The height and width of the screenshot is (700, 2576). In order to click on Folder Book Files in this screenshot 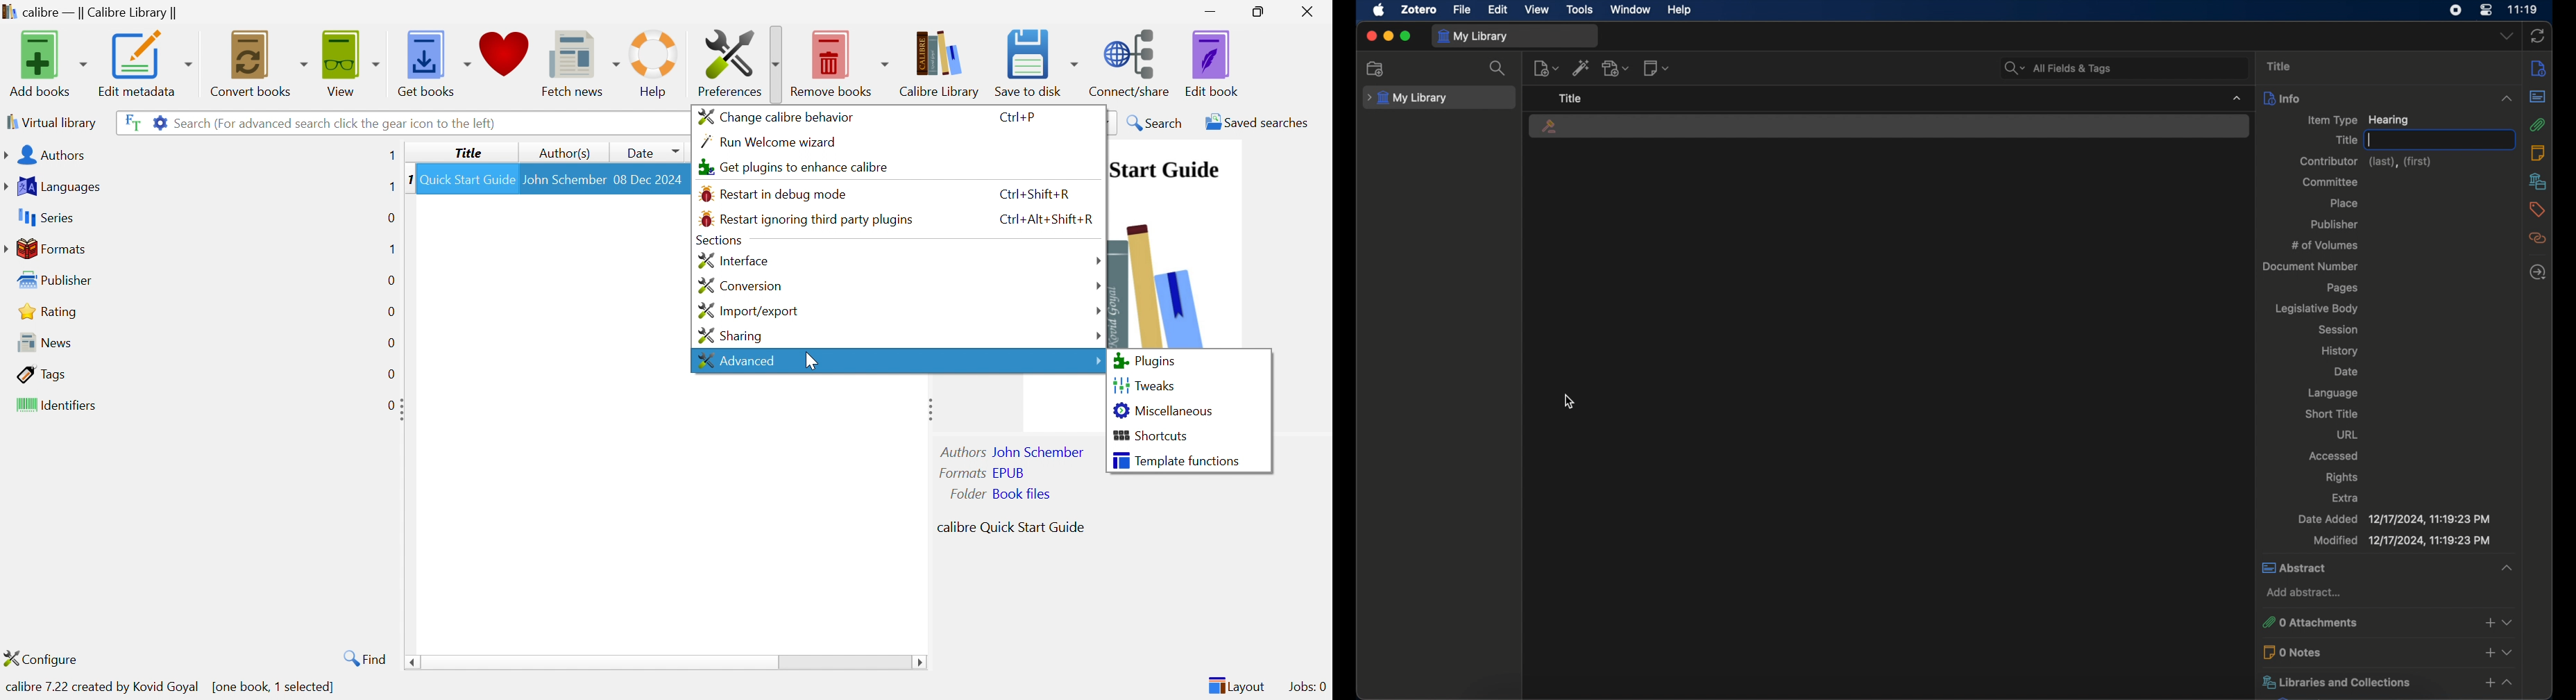, I will do `click(1001, 494)`.